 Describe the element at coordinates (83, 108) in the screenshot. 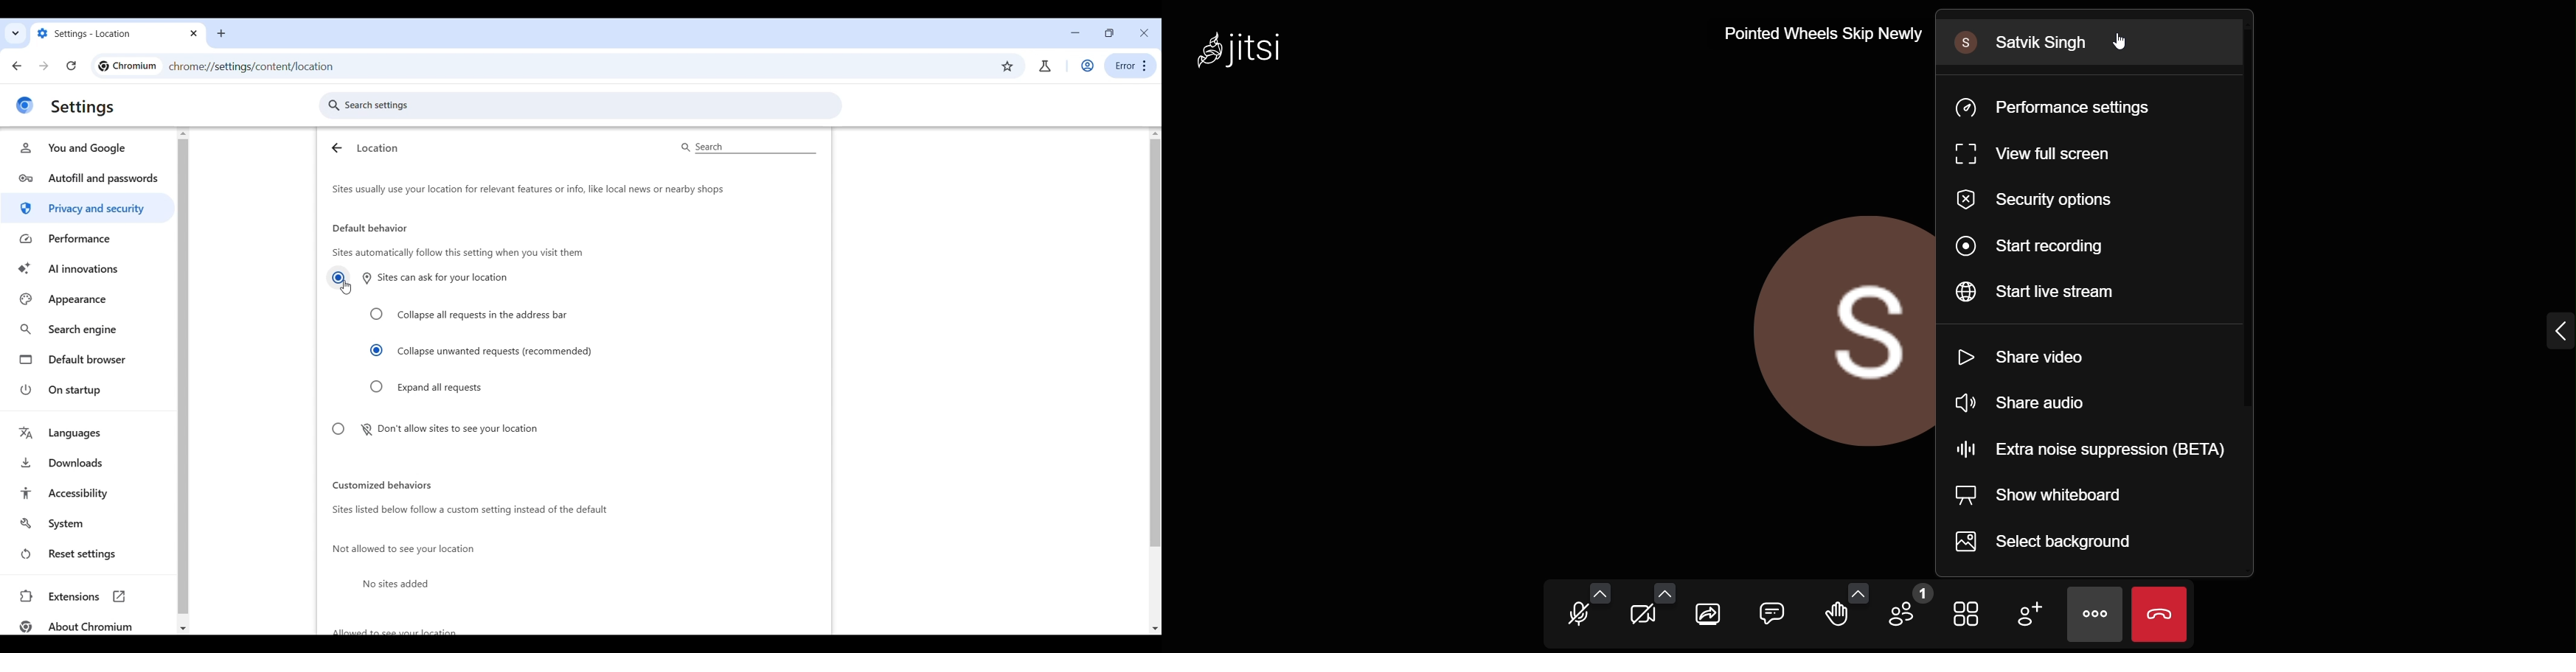

I see `settings ` at that location.